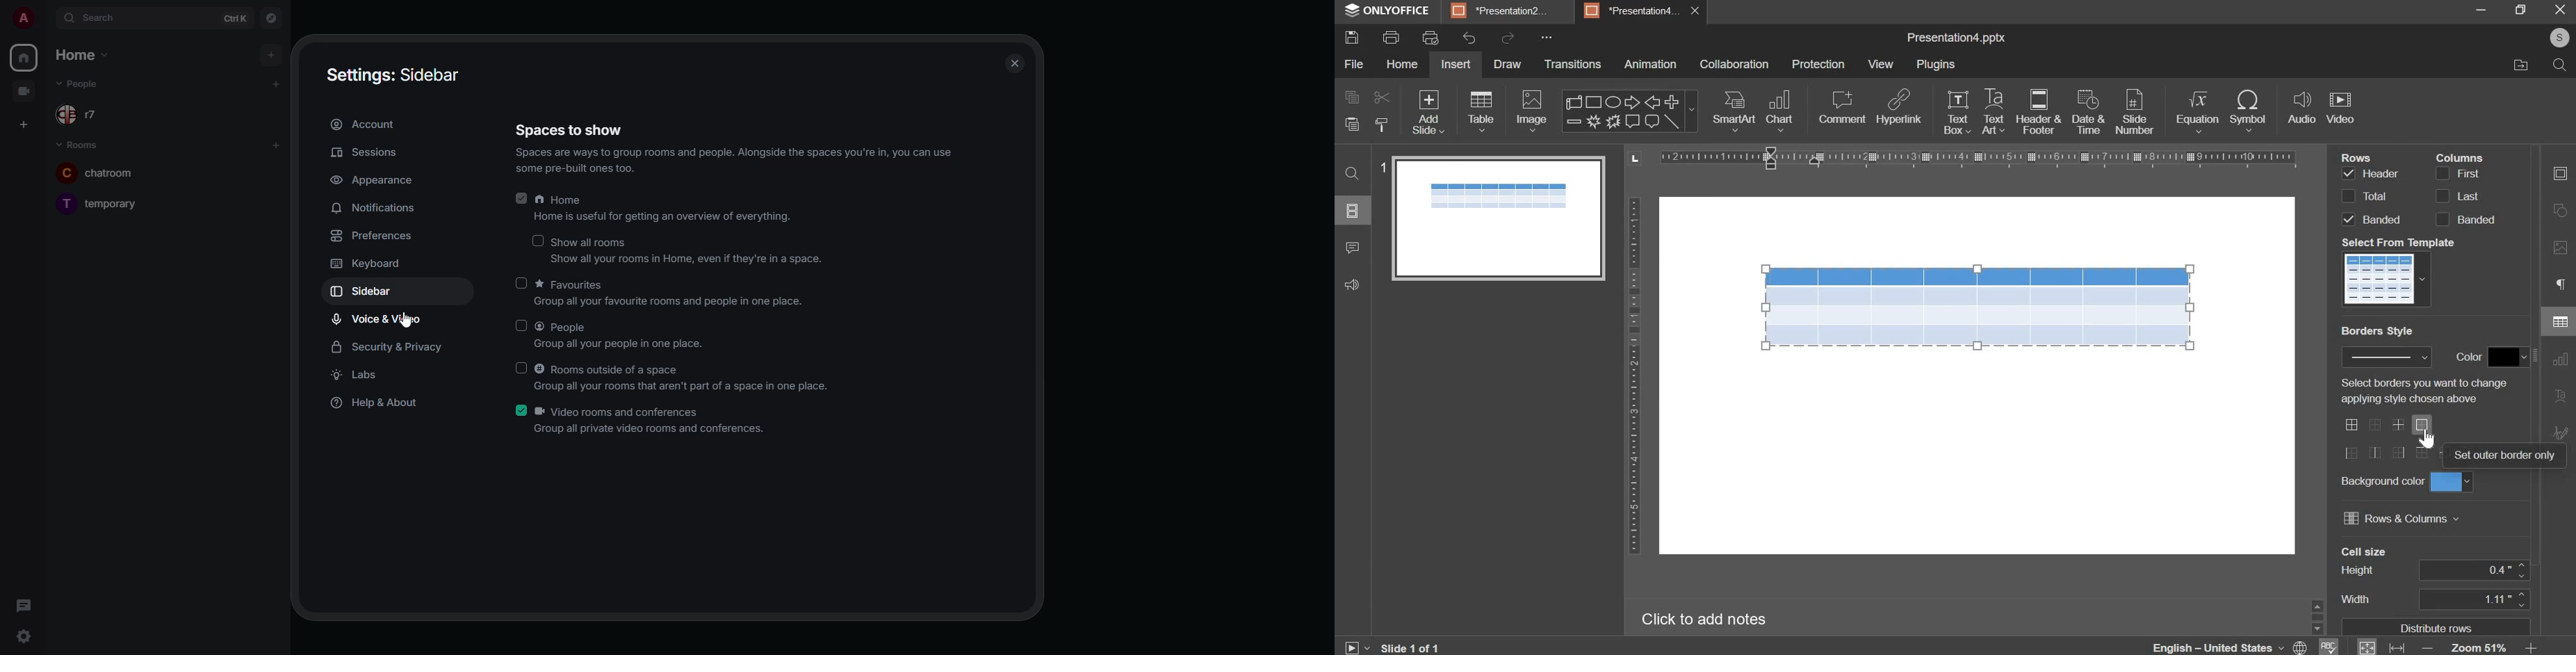 The image size is (2576, 672). Describe the element at coordinates (2349, 172) in the screenshot. I see `row header` at that location.